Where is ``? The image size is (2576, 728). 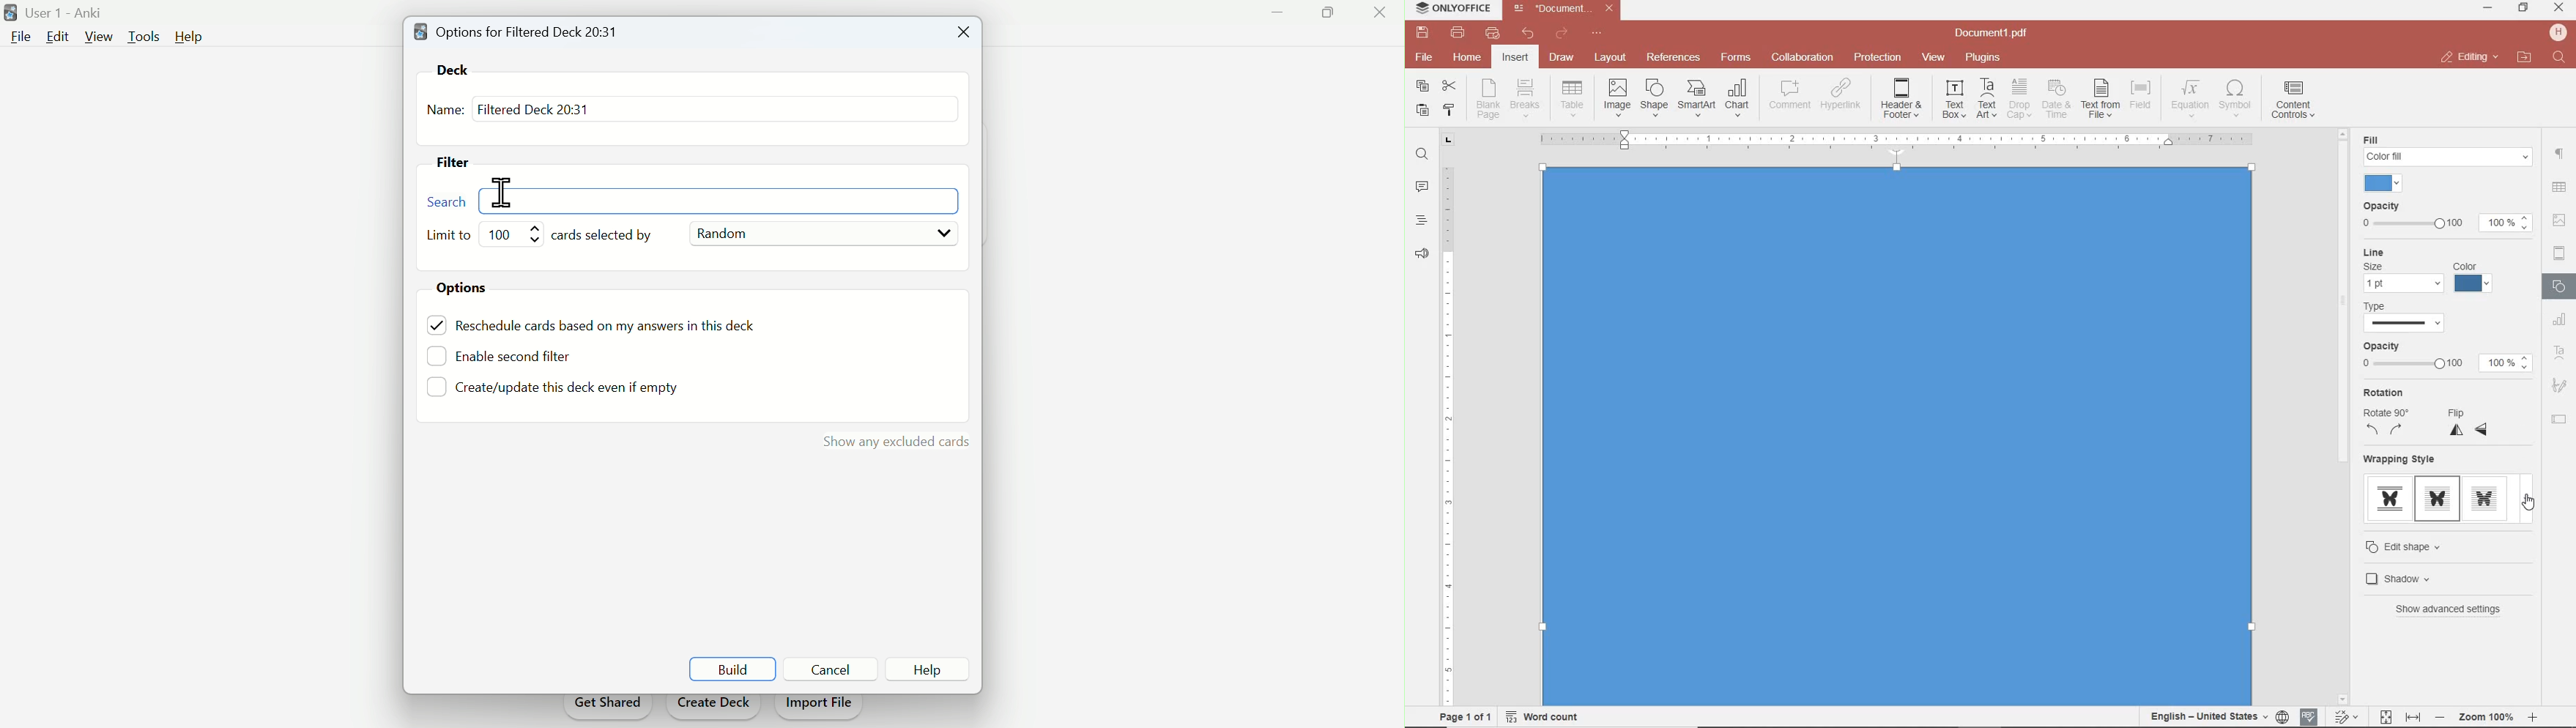
 is located at coordinates (928, 669).